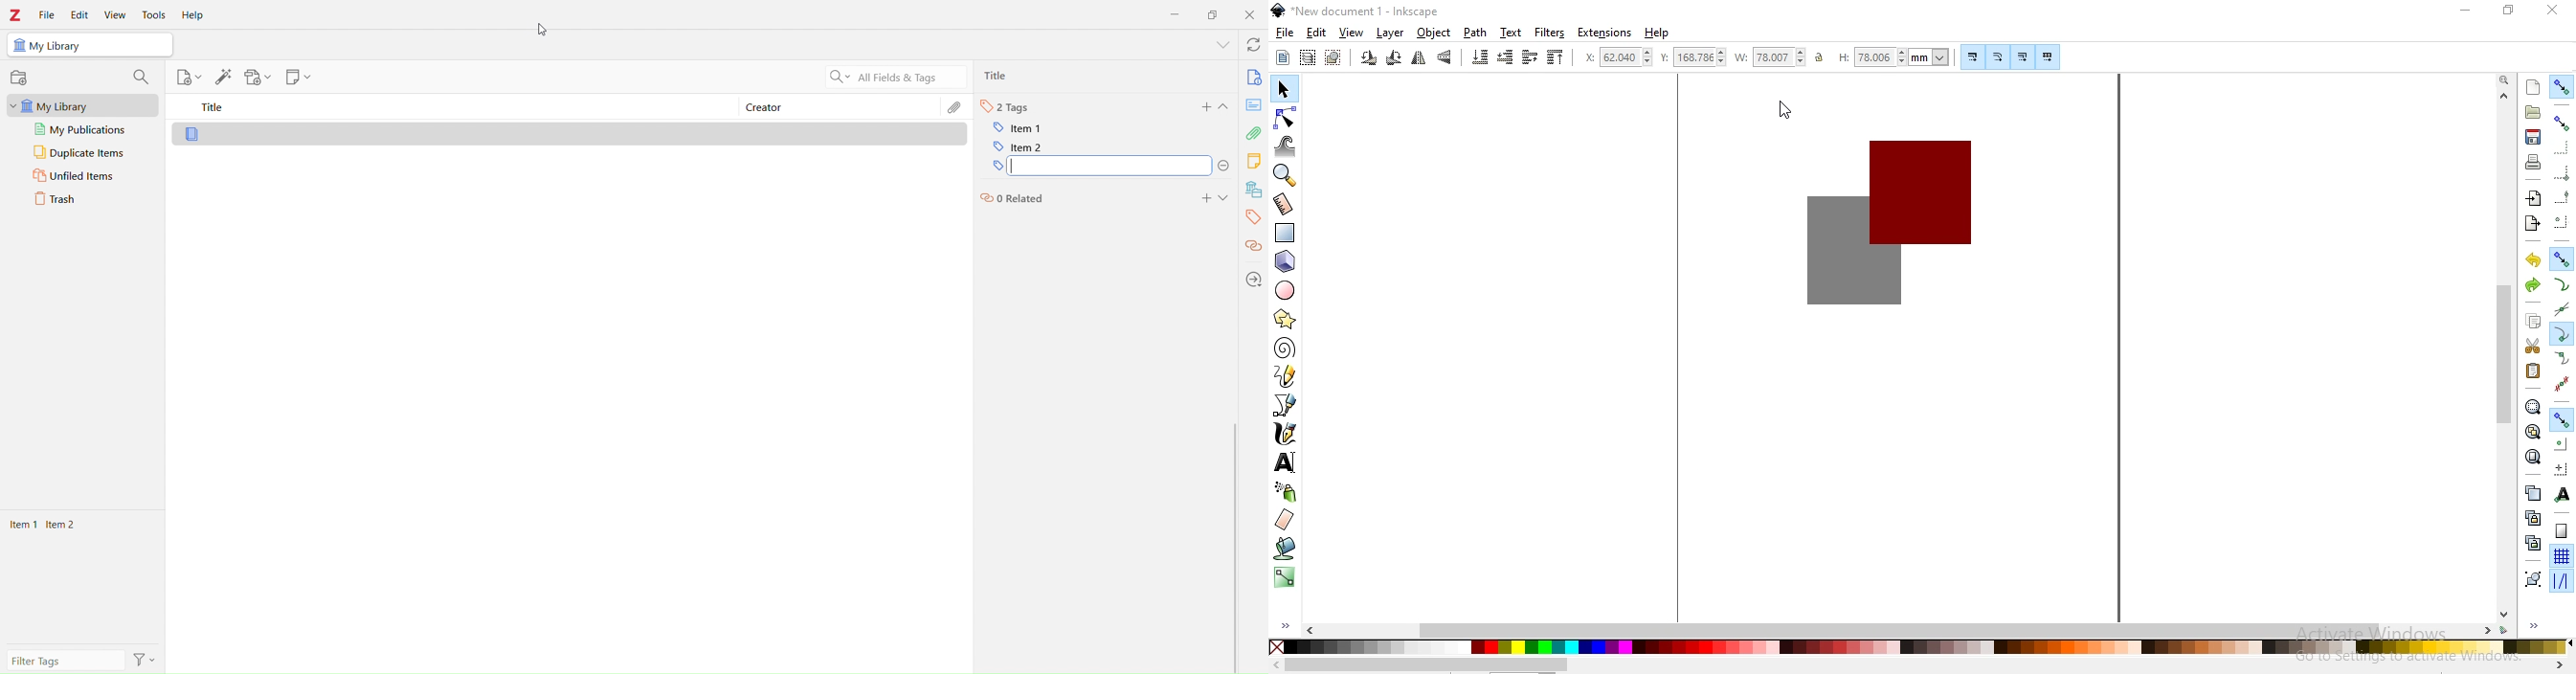 The height and width of the screenshot is (700, 2576). Describe the element at coordinates (2533, 112) in the screenshot. I see `open existing document` at that location.